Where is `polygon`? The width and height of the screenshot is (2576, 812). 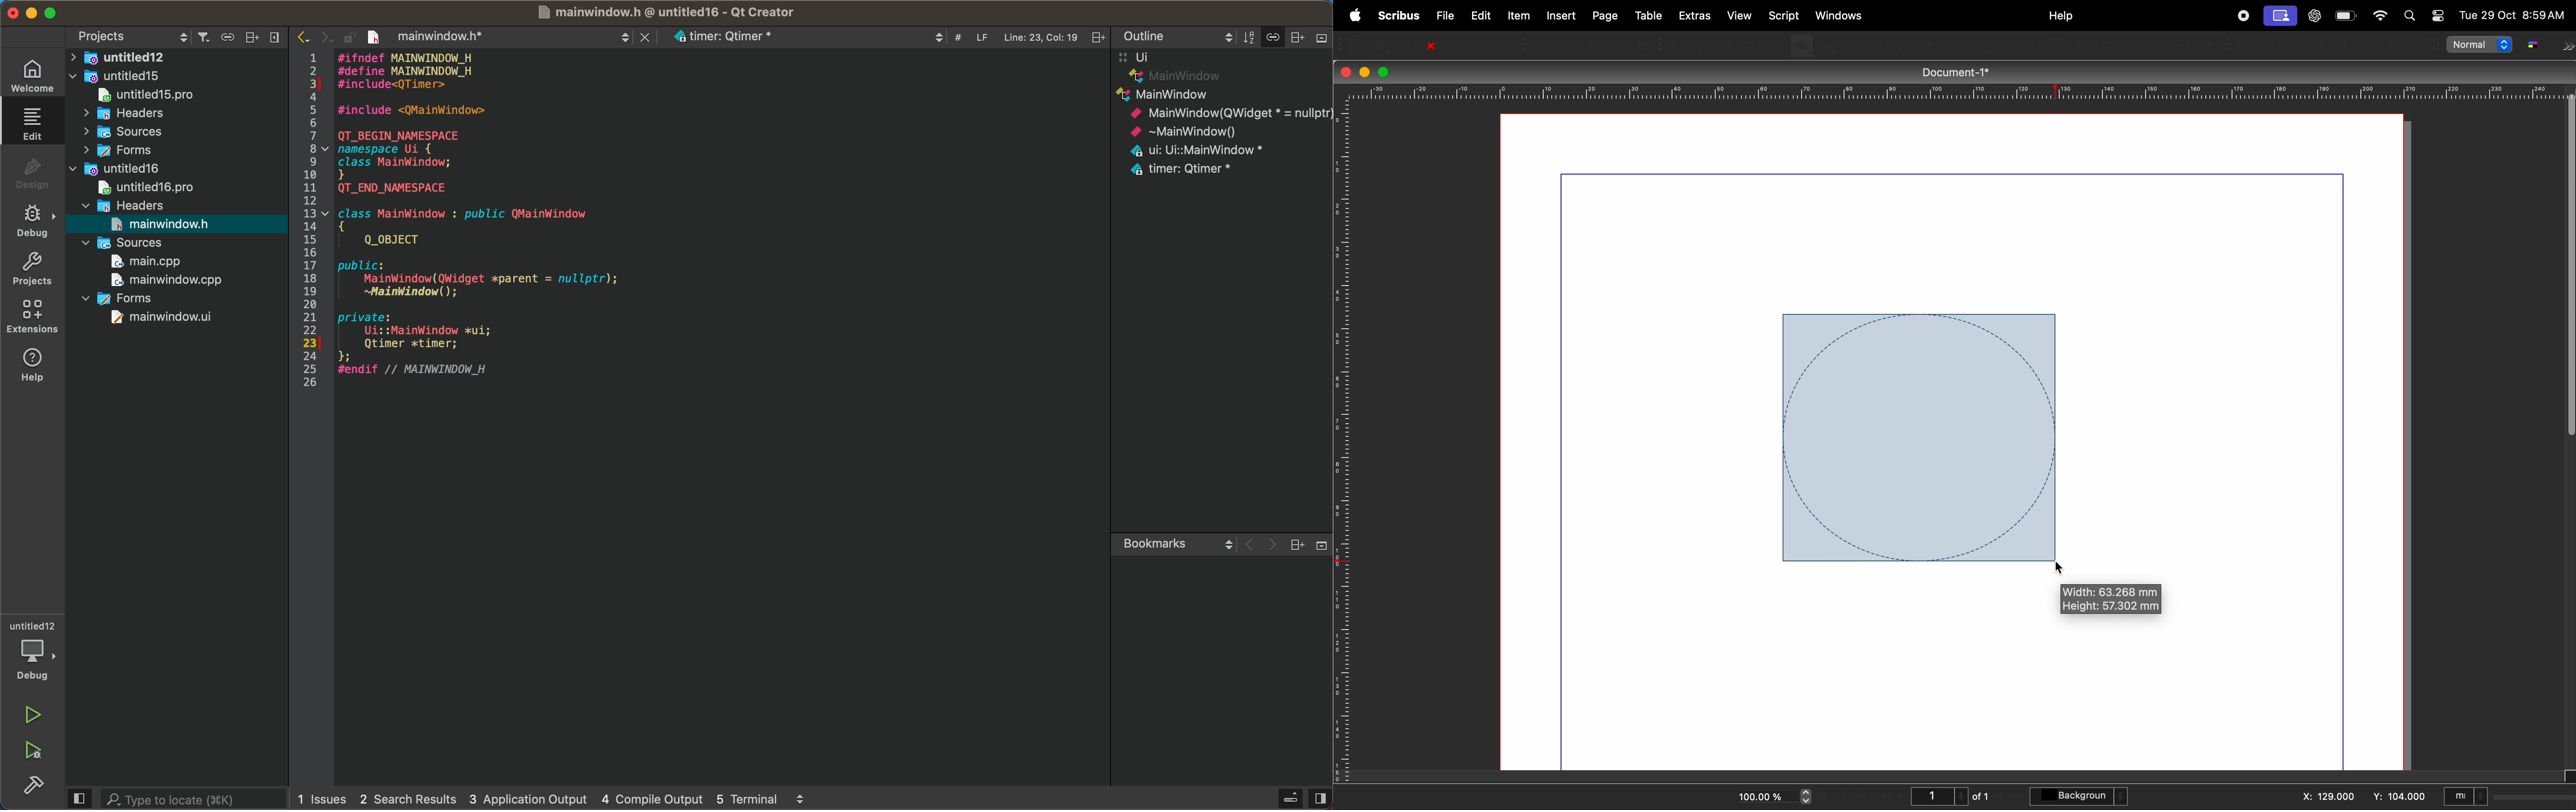 polygon is located at coordinates (1828, 46).